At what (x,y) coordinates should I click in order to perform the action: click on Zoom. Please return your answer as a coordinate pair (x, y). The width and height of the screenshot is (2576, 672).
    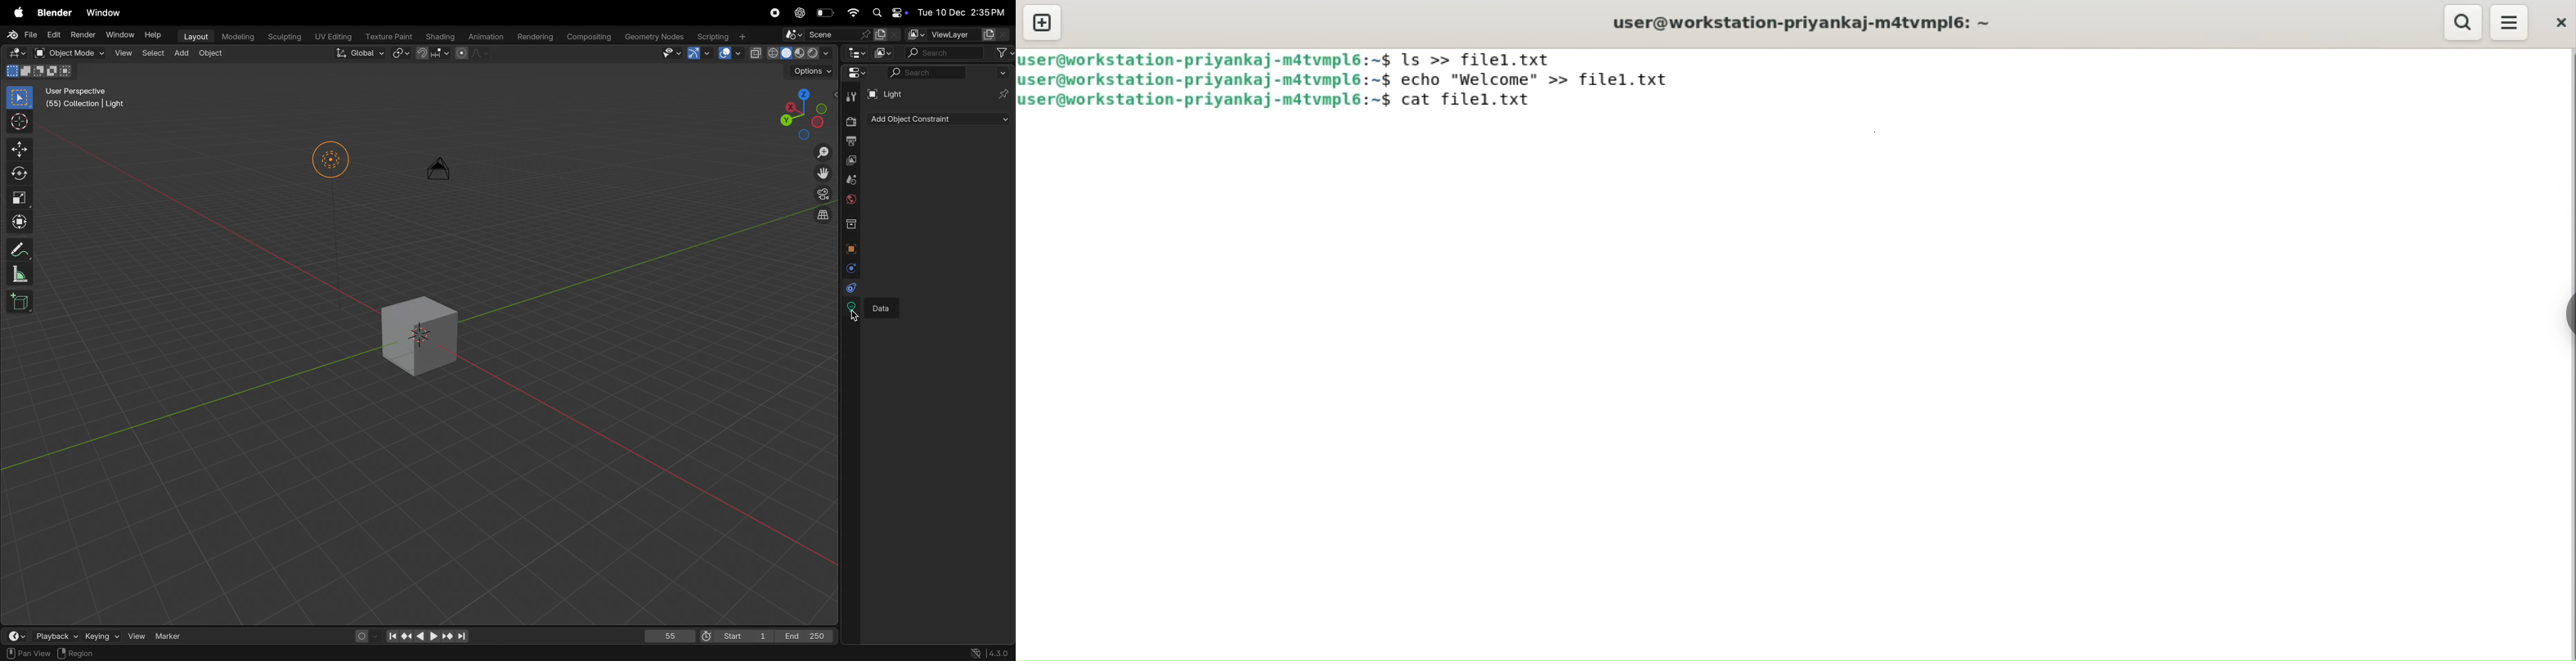
    Looking at the image, I should click on (825, 154).